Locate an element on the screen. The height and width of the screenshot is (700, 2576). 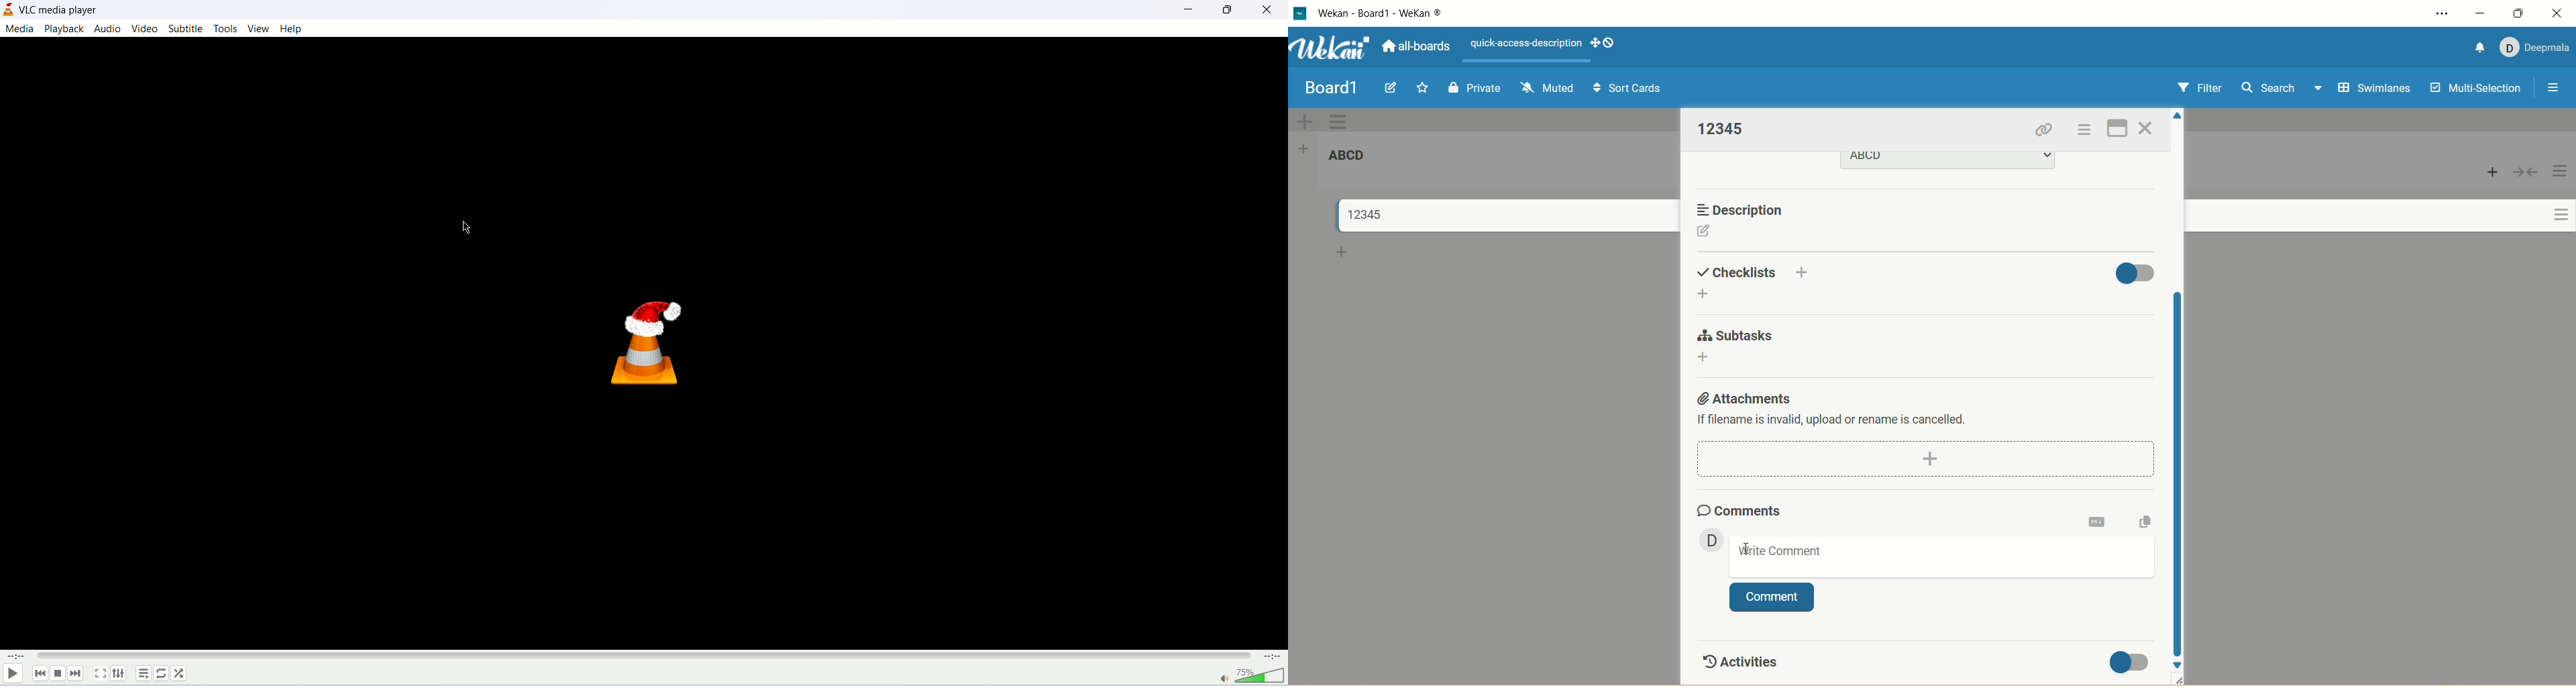
collapse is located at coordinates (2524, 173).